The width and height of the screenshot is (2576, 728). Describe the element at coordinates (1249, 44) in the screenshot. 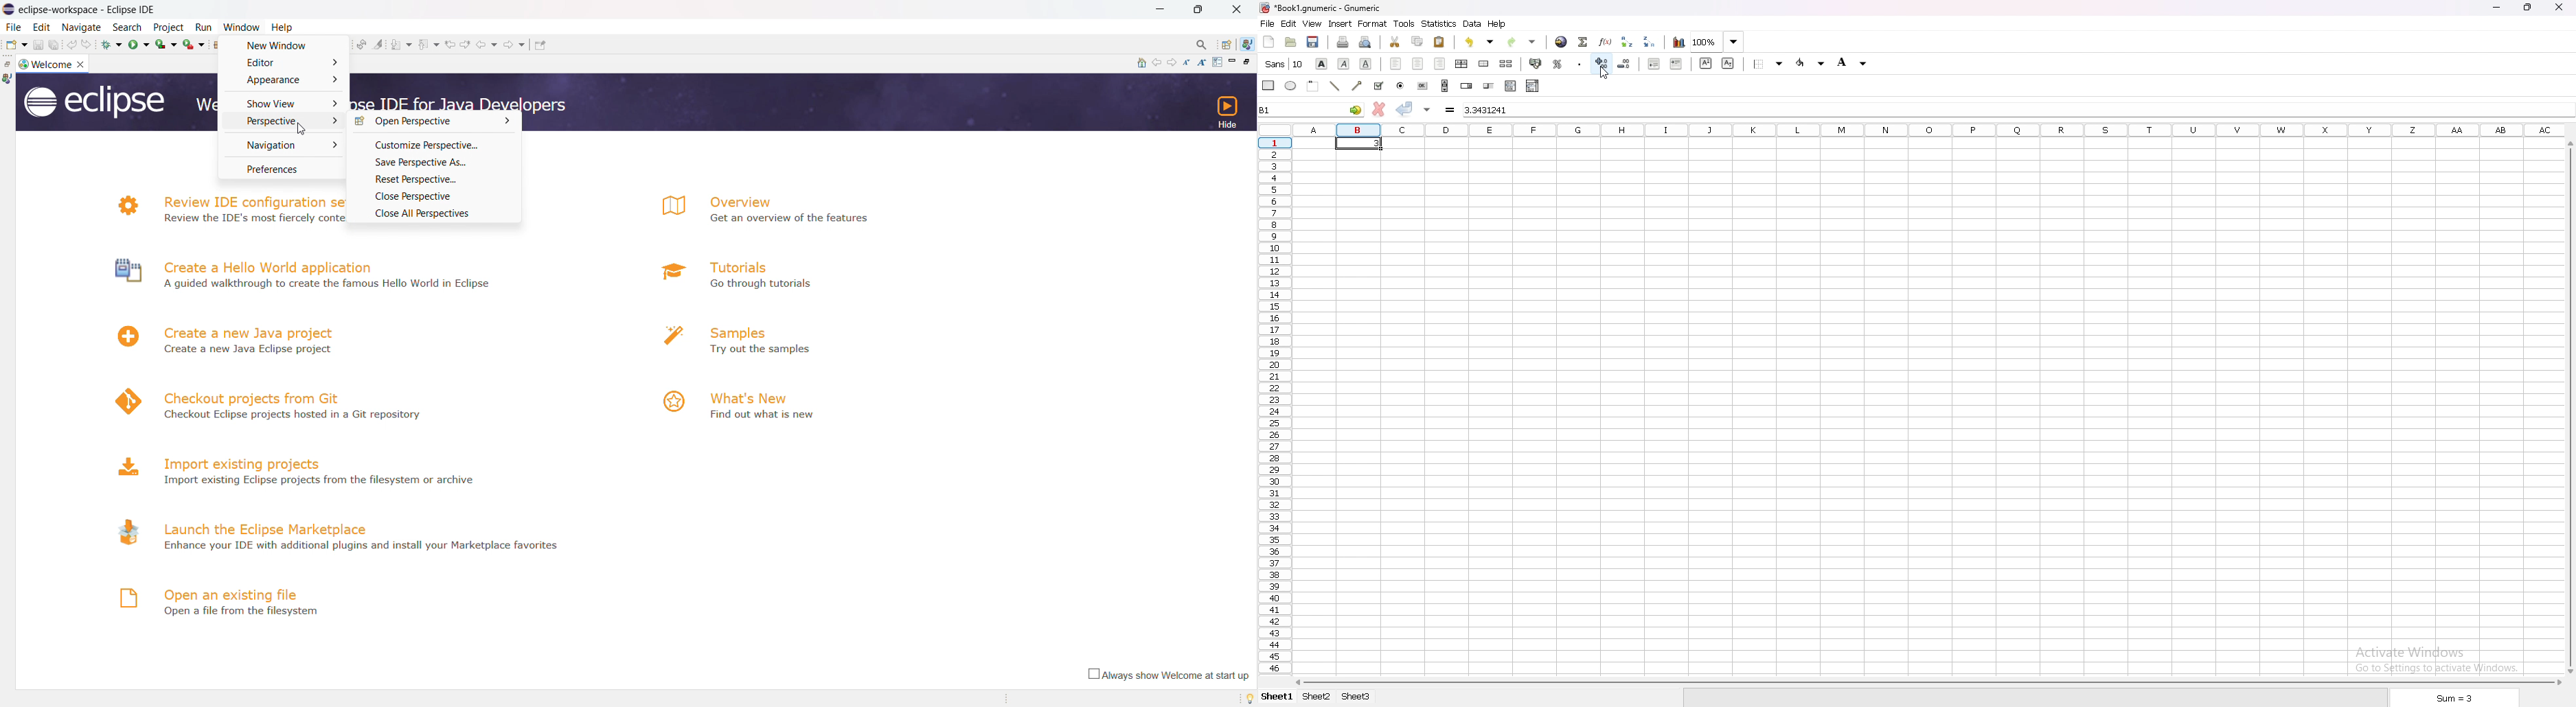

I see `java` at that location.